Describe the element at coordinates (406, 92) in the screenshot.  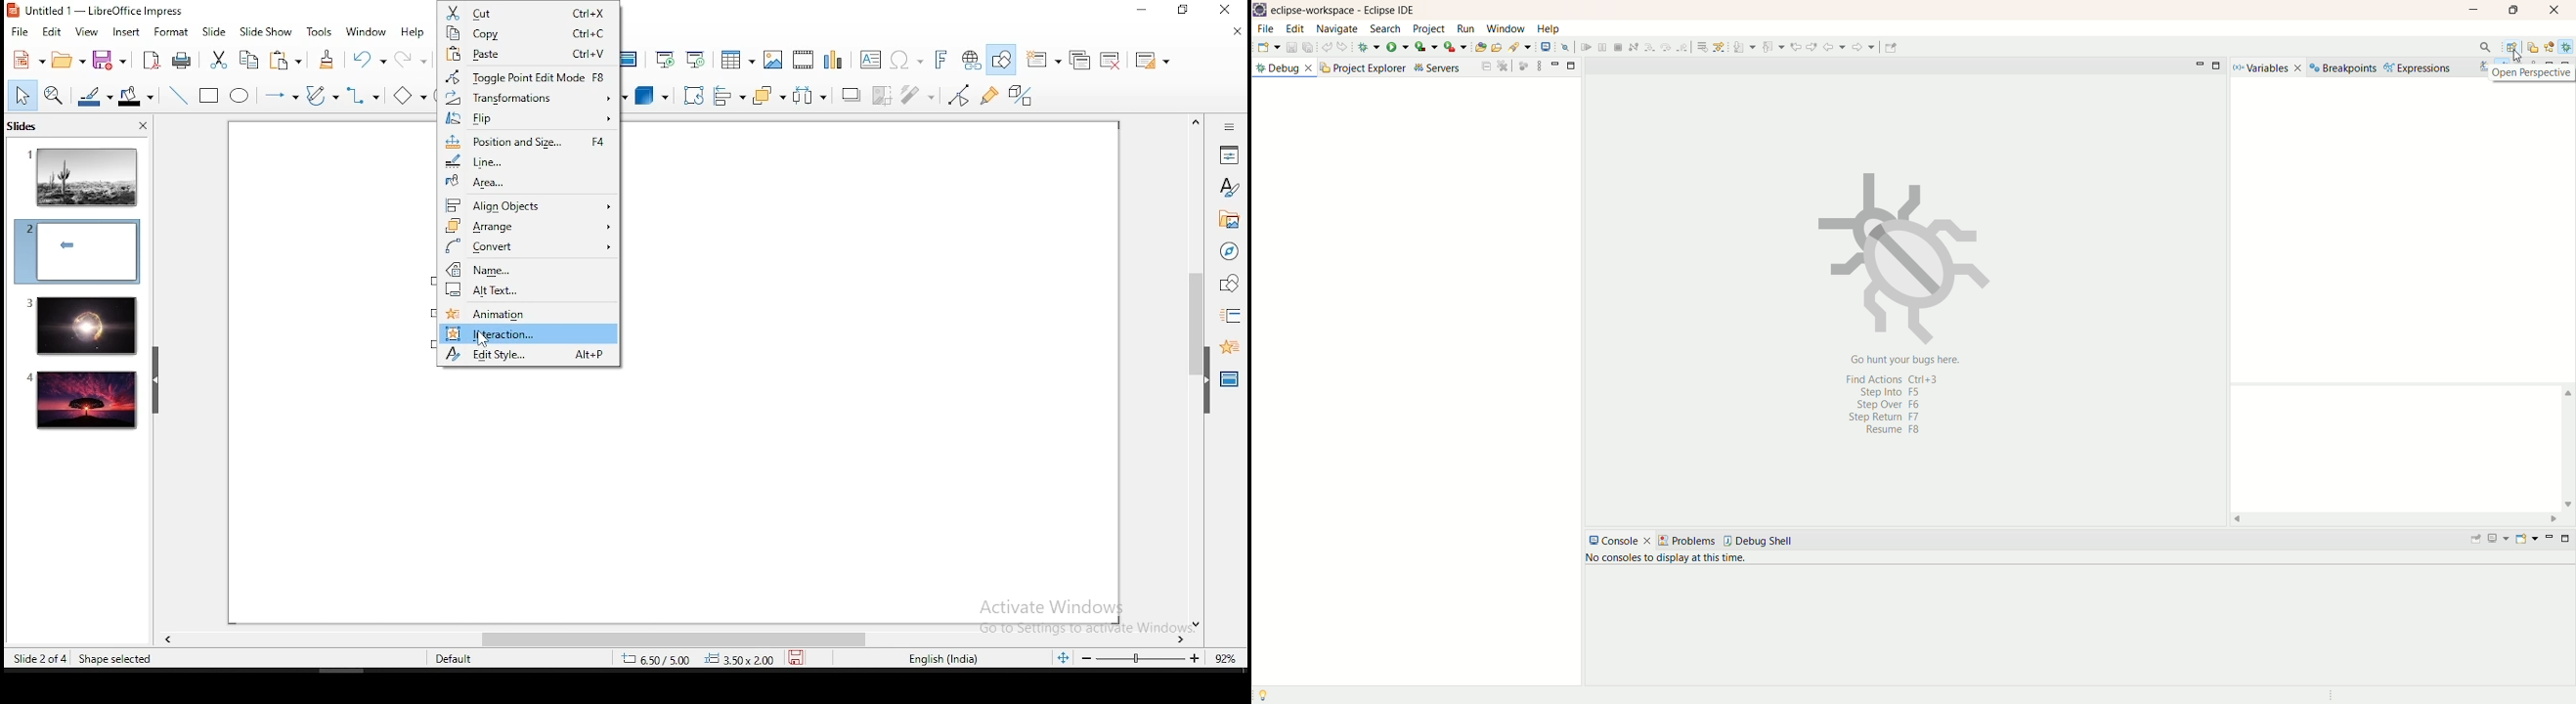
I see `basic shapes` at that location.